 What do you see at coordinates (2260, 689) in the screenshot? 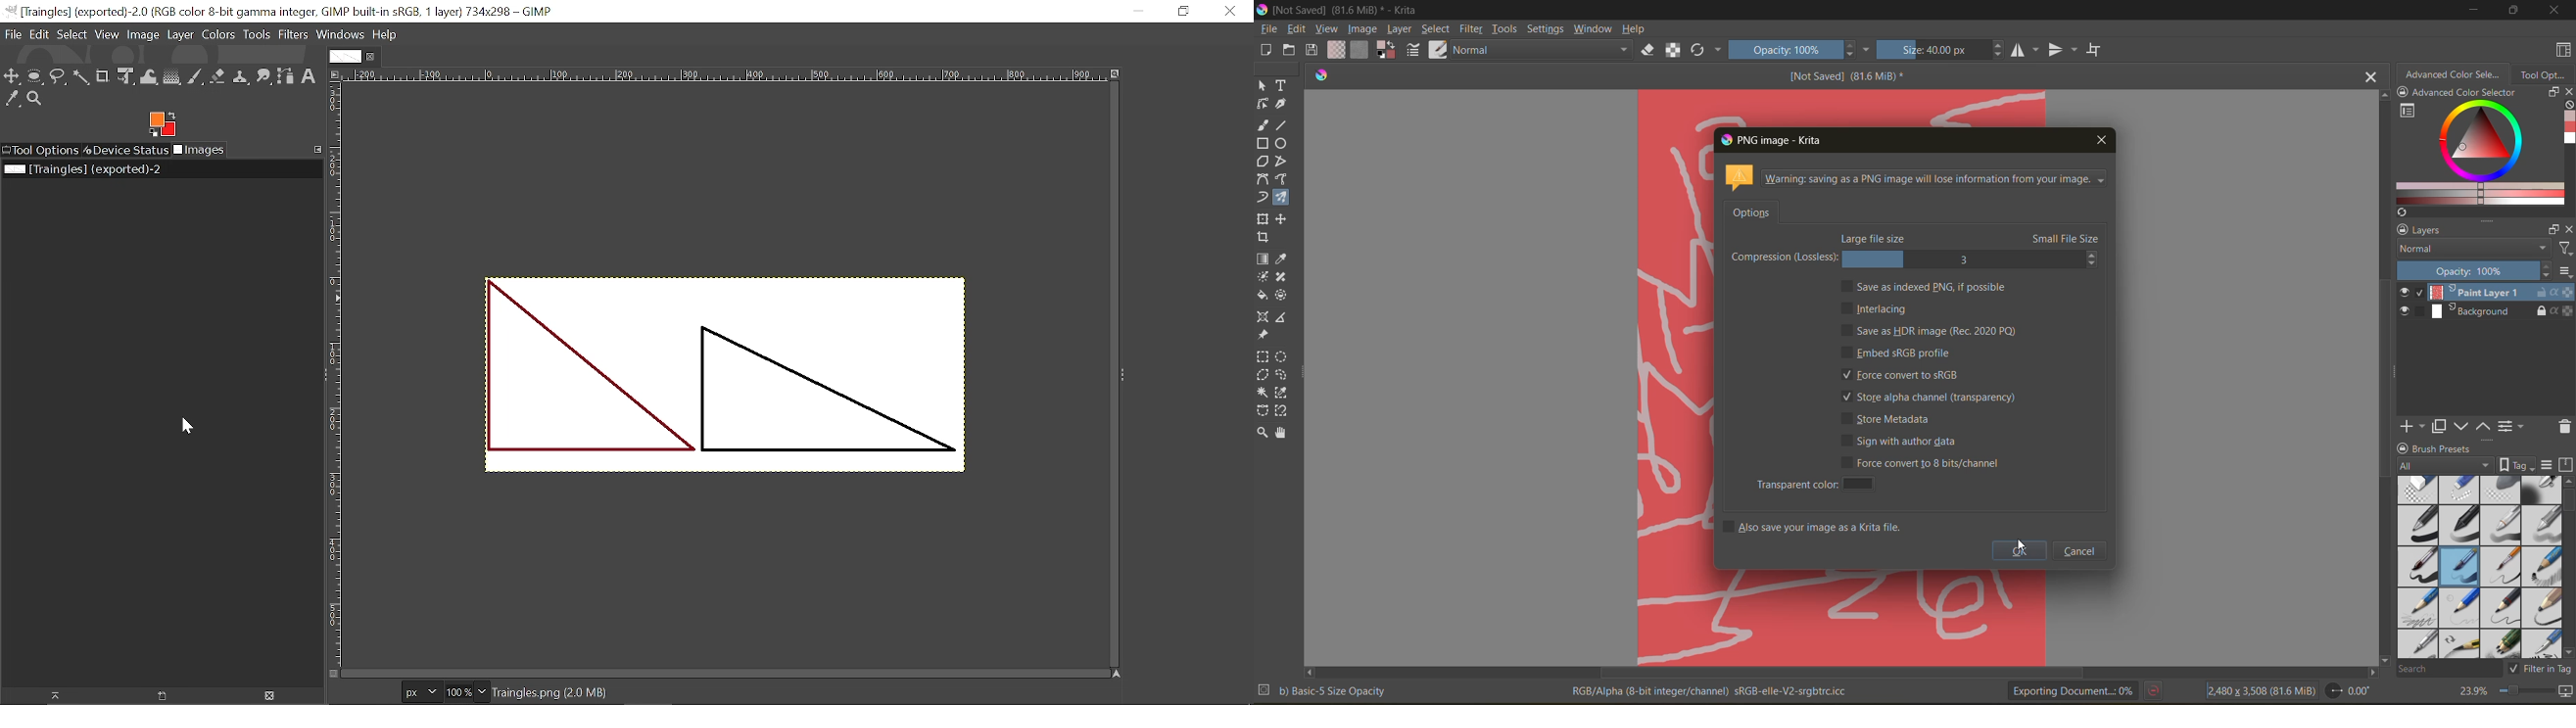
I see `image metadata` at bounding box center [2260, 689].